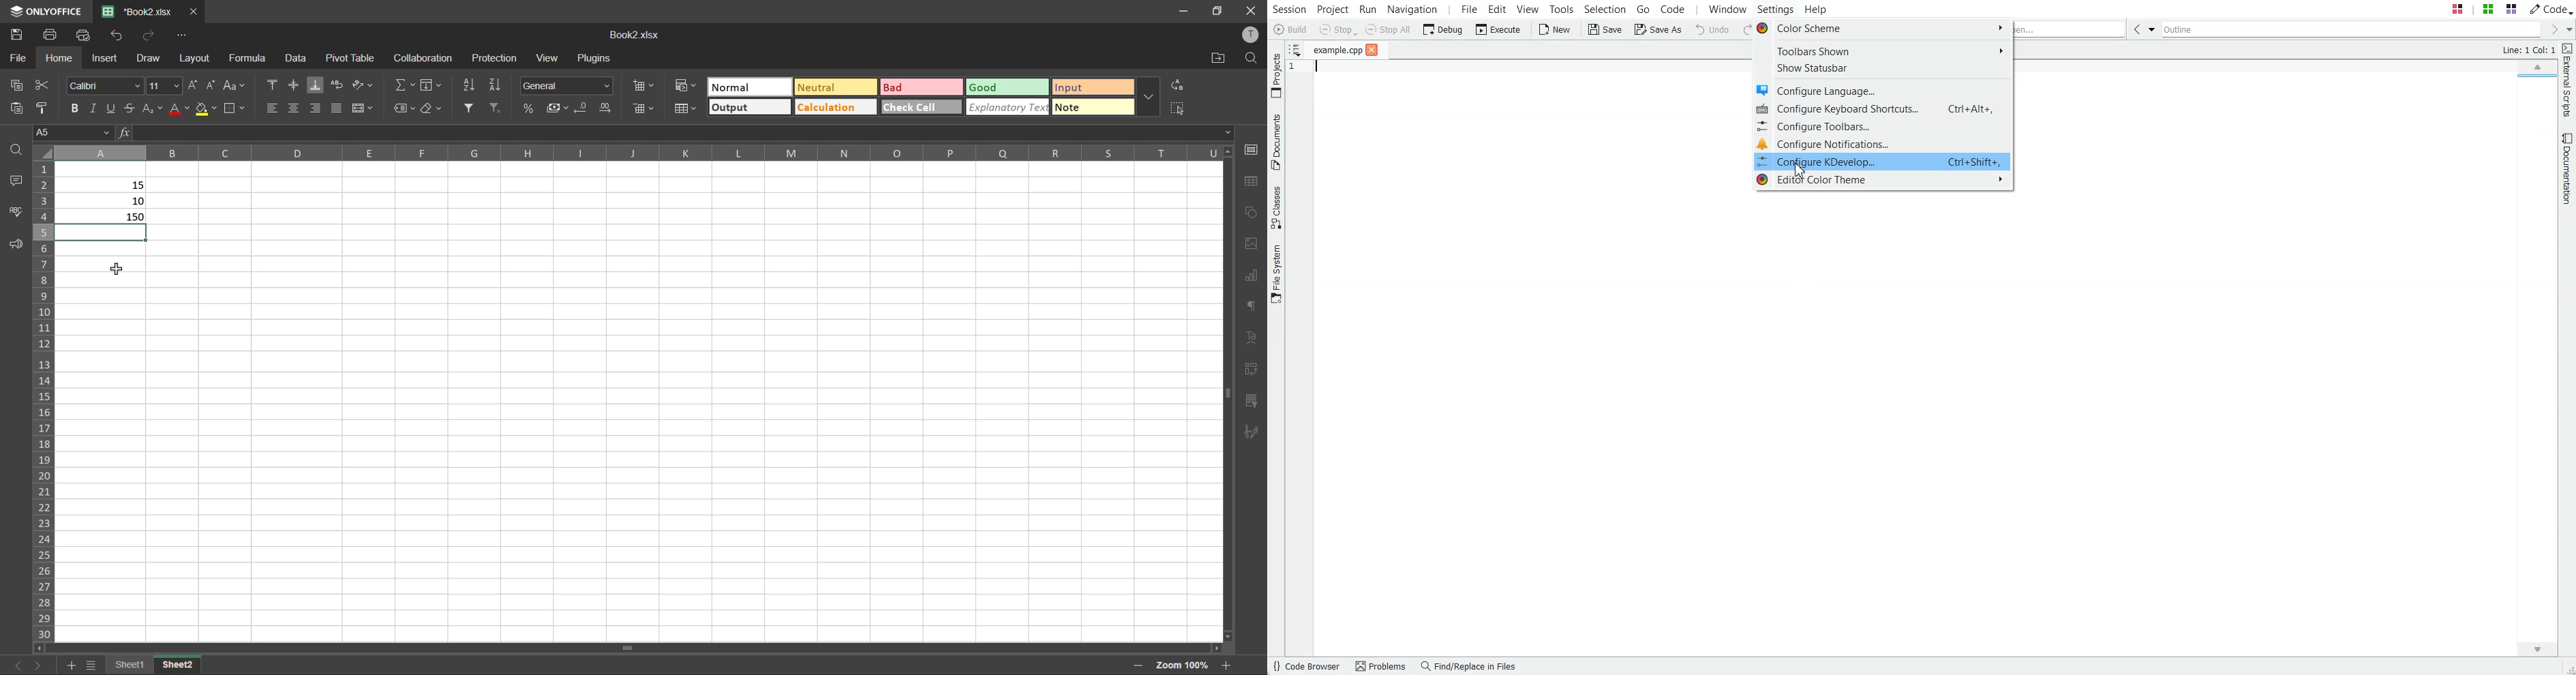 The width and height of the screenshot is (2576, 700). I want to click on Text, so click(2528, 50).